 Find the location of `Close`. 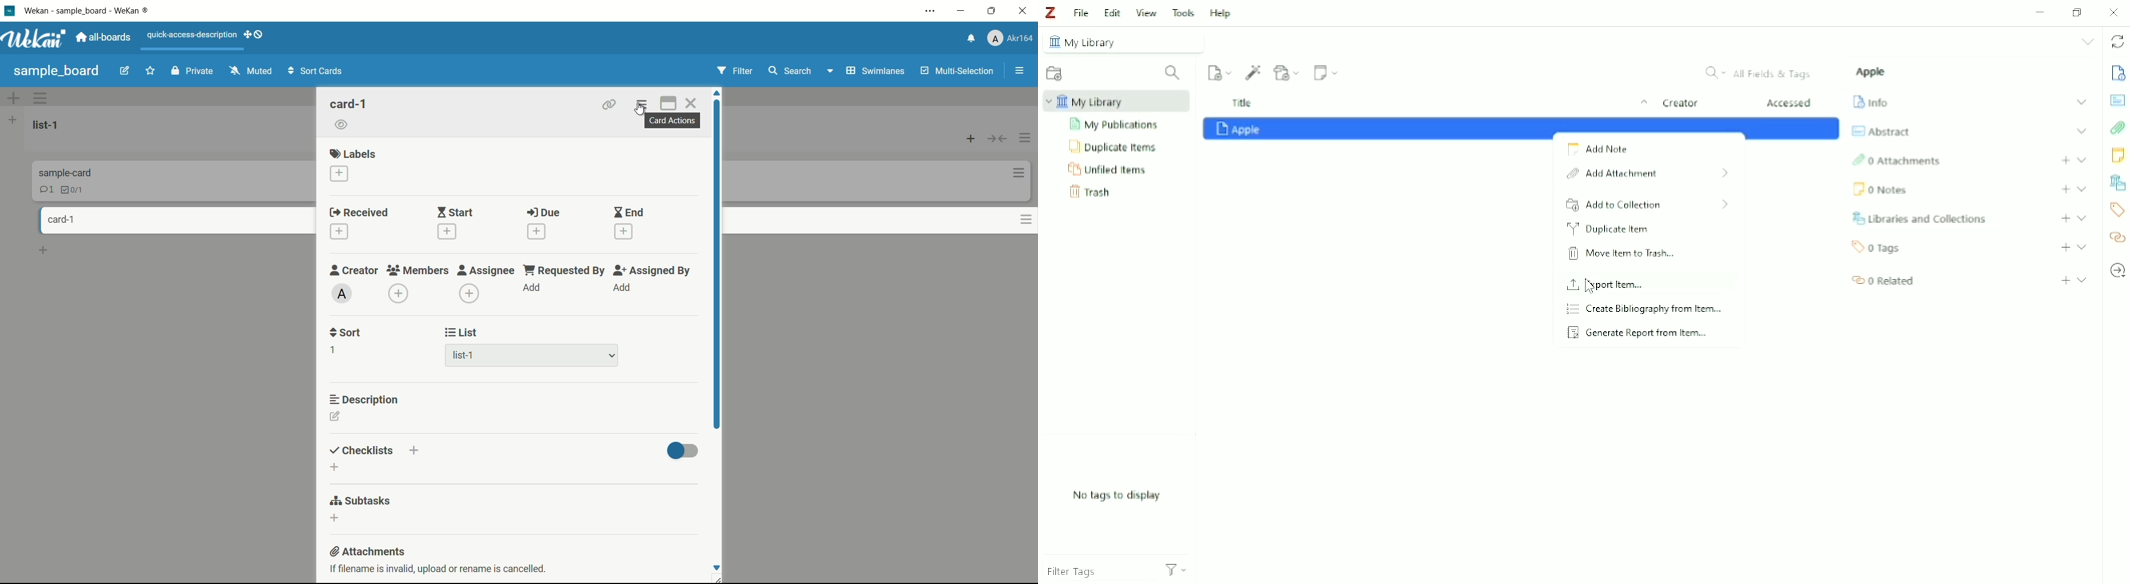

Close is located at coordinates (2116, 12).